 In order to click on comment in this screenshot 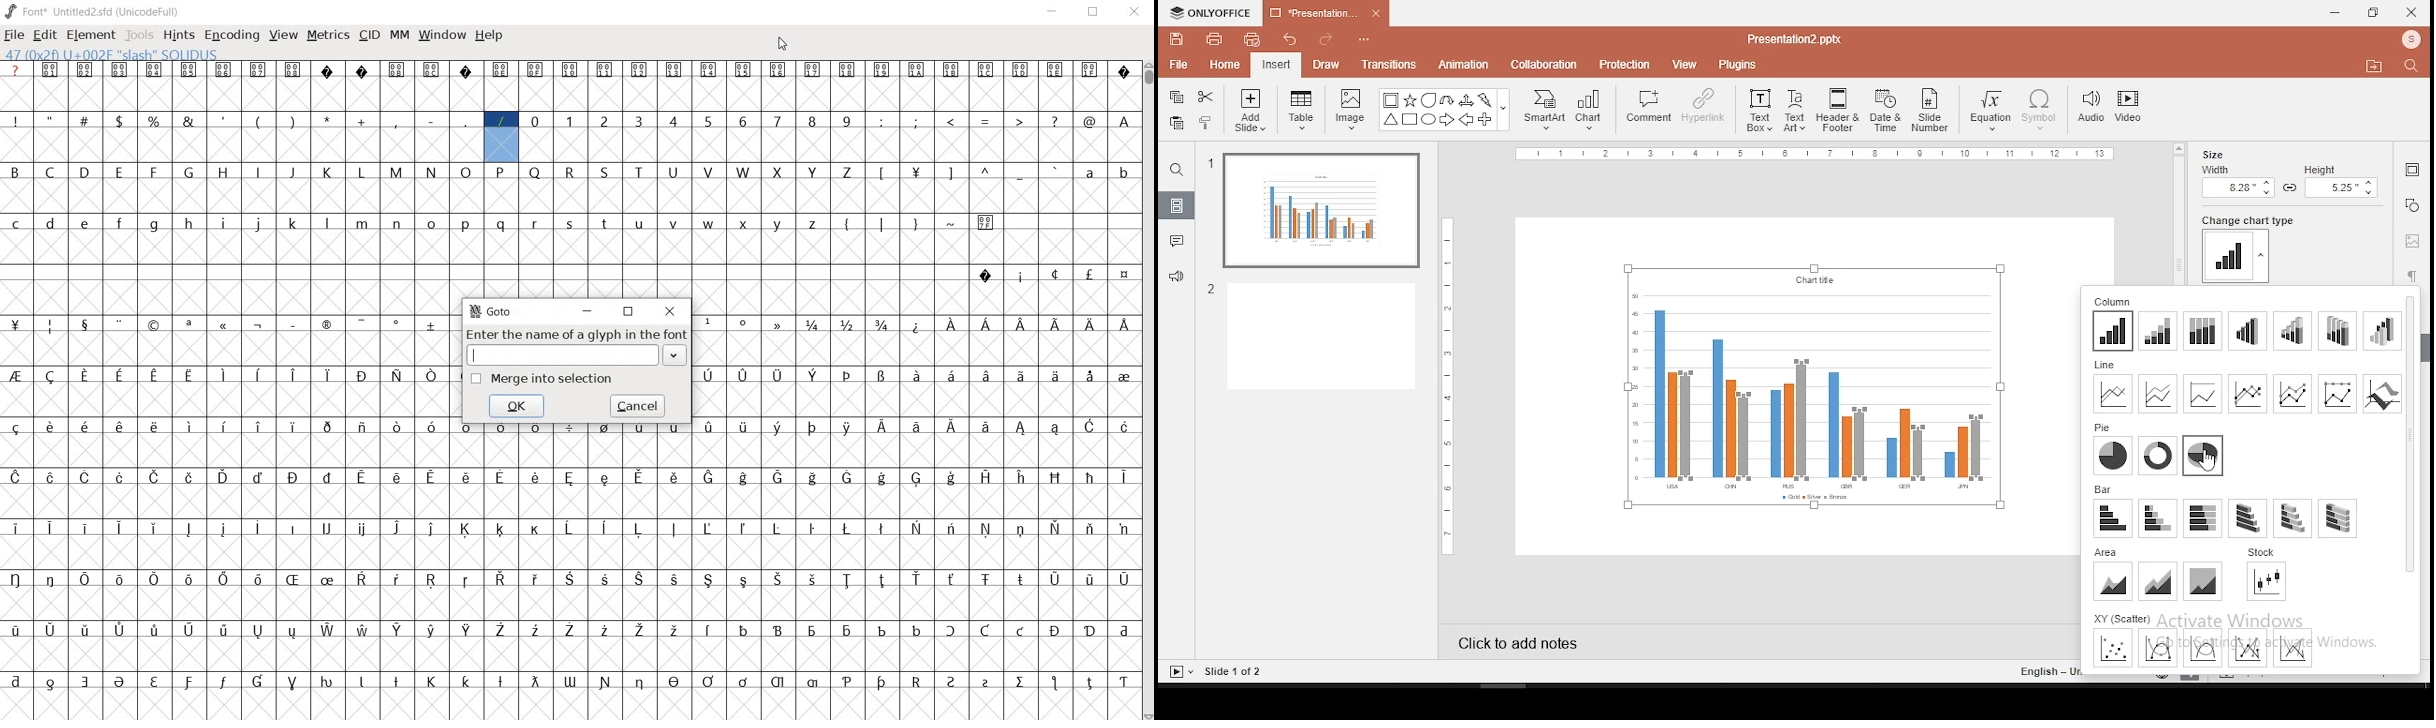, I will do `click(1645, 111)`.